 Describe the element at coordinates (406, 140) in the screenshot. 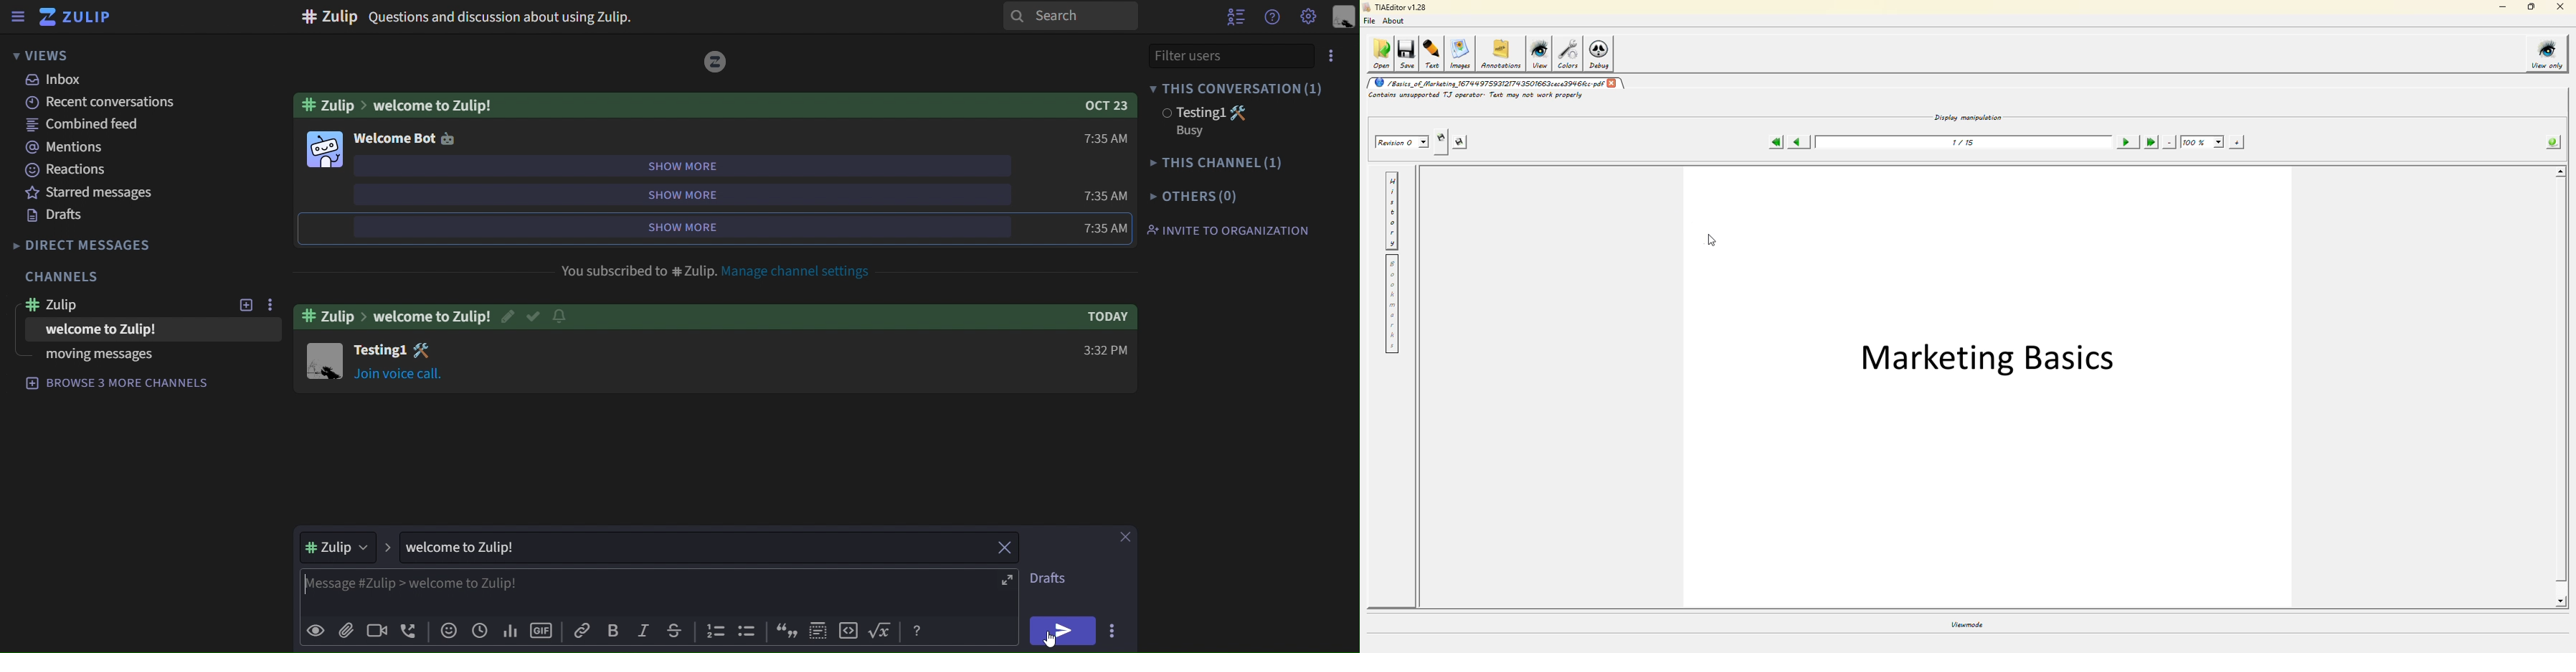

I see `welcome bot` at that location.